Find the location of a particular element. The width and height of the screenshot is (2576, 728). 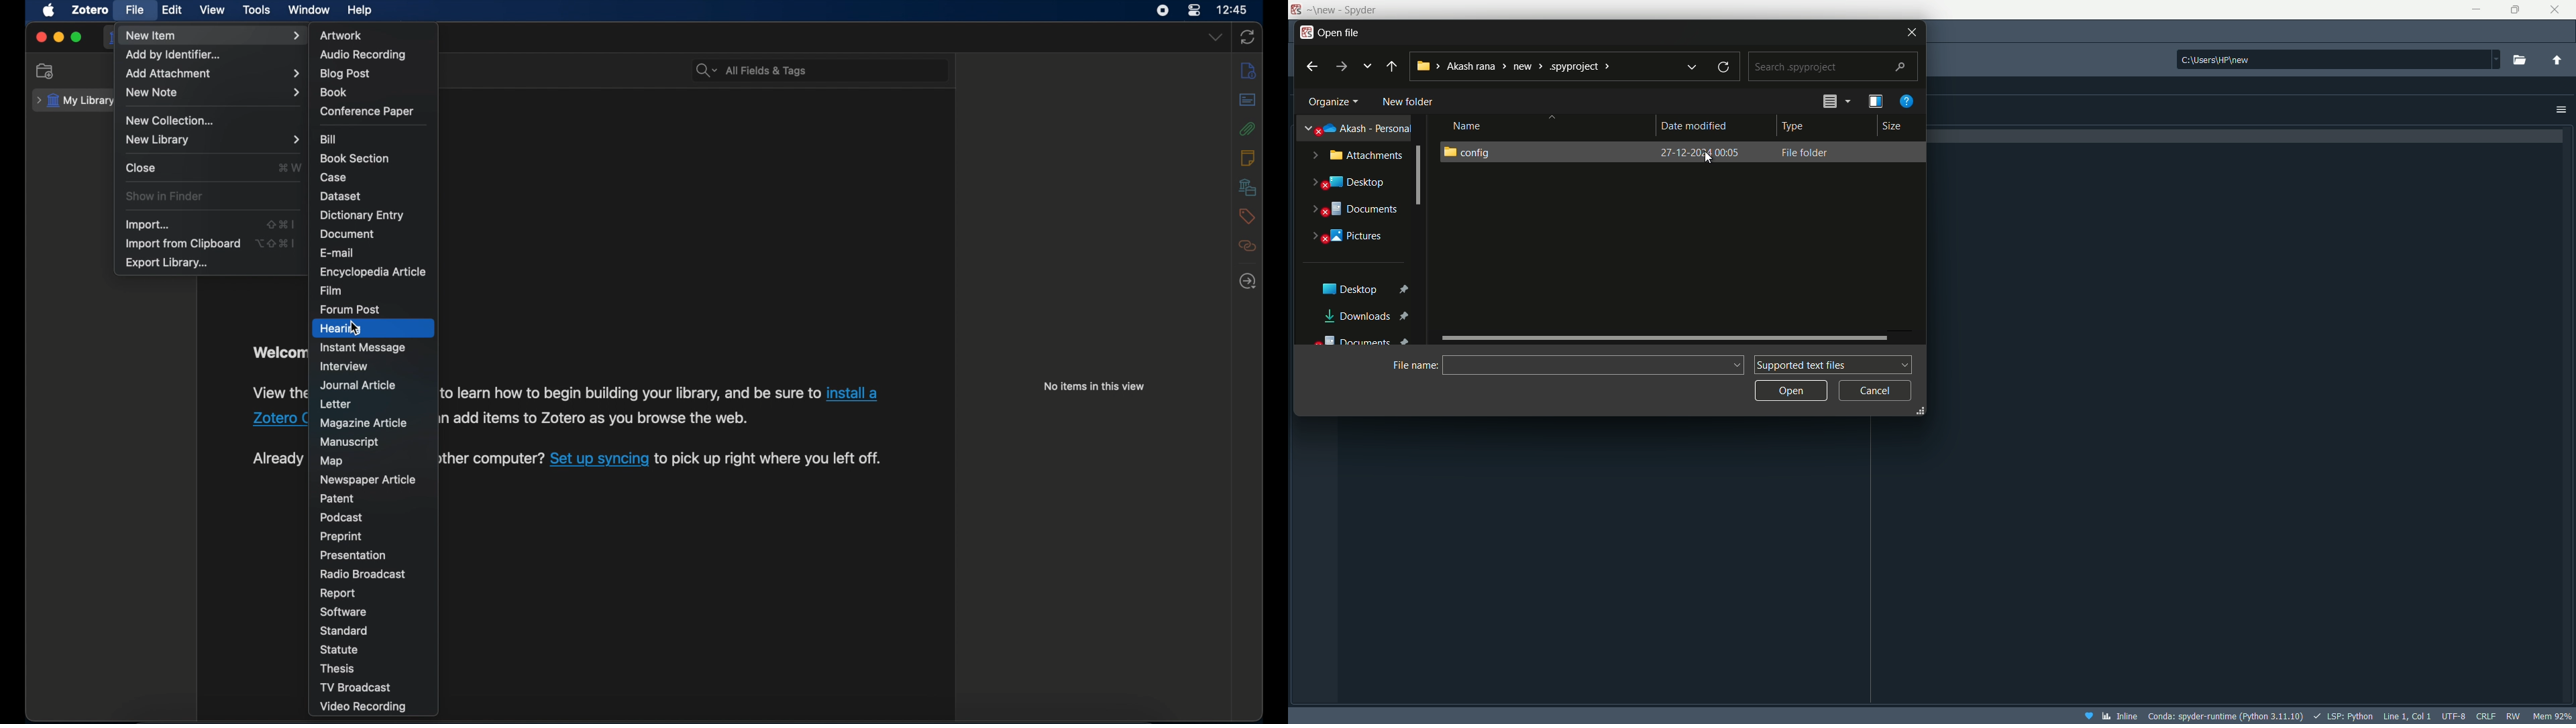

artwork is located at coordinates (341, 36).